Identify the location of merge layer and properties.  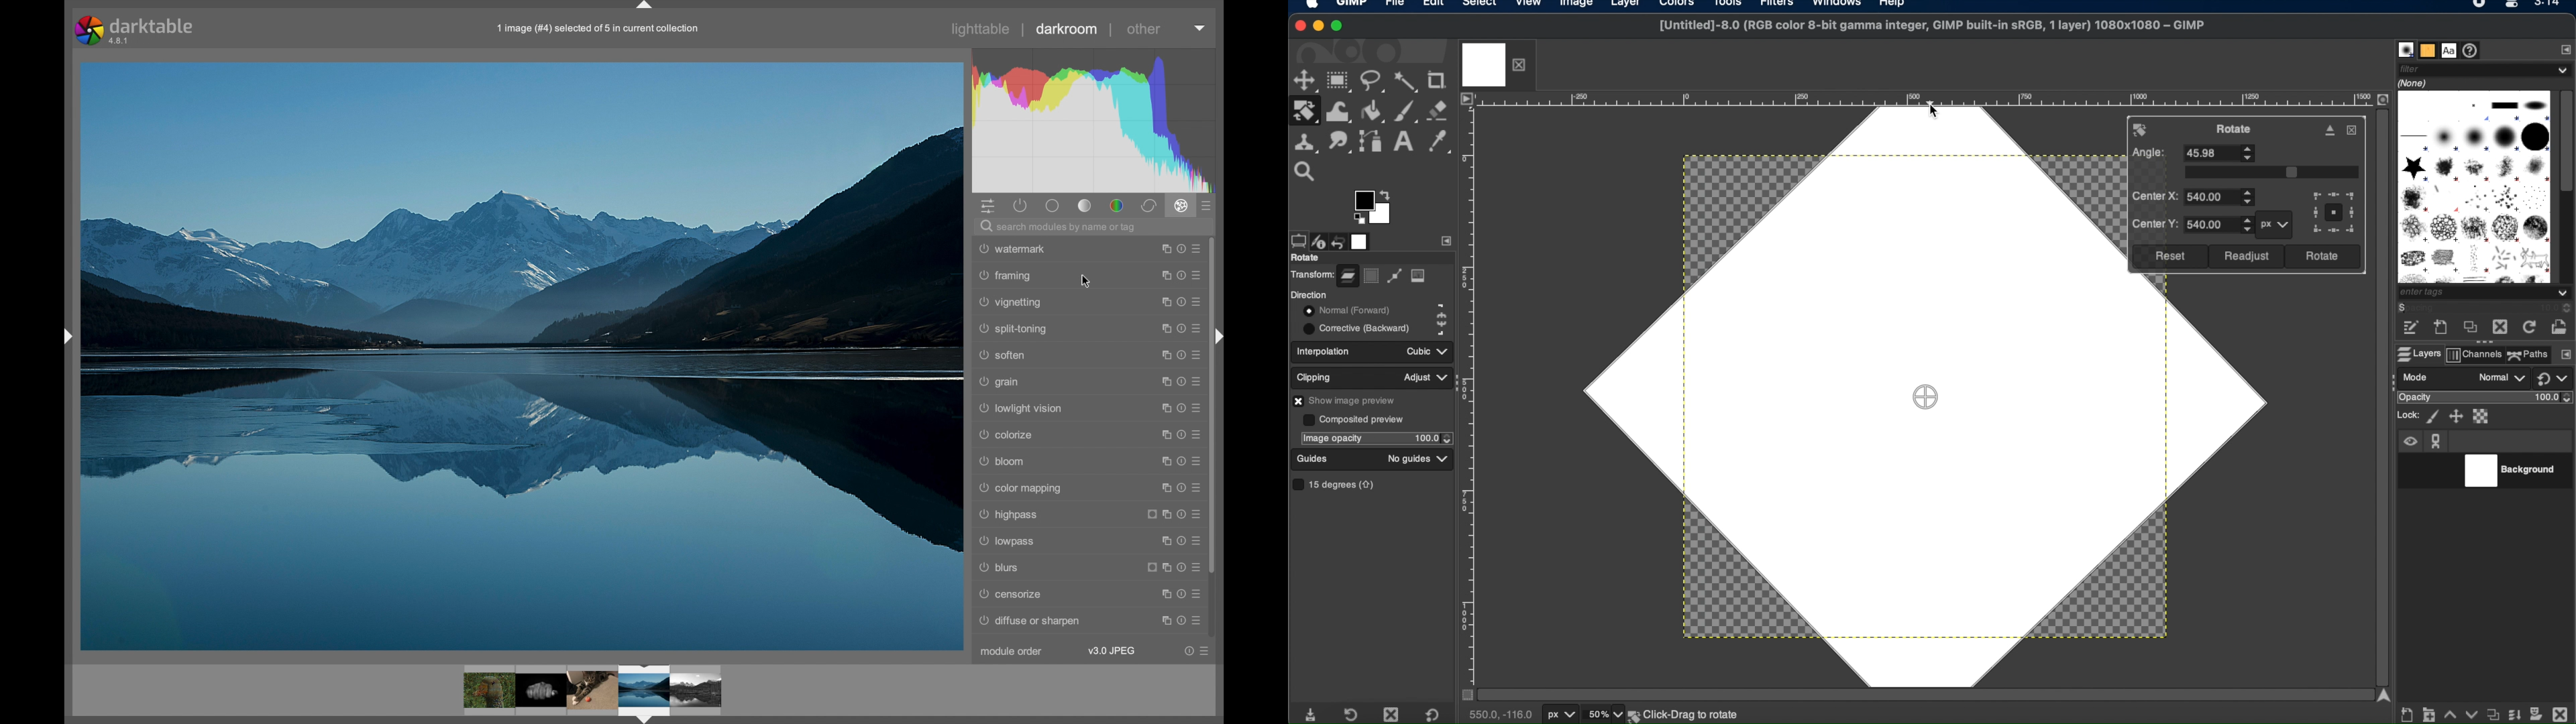
(2512, 711).